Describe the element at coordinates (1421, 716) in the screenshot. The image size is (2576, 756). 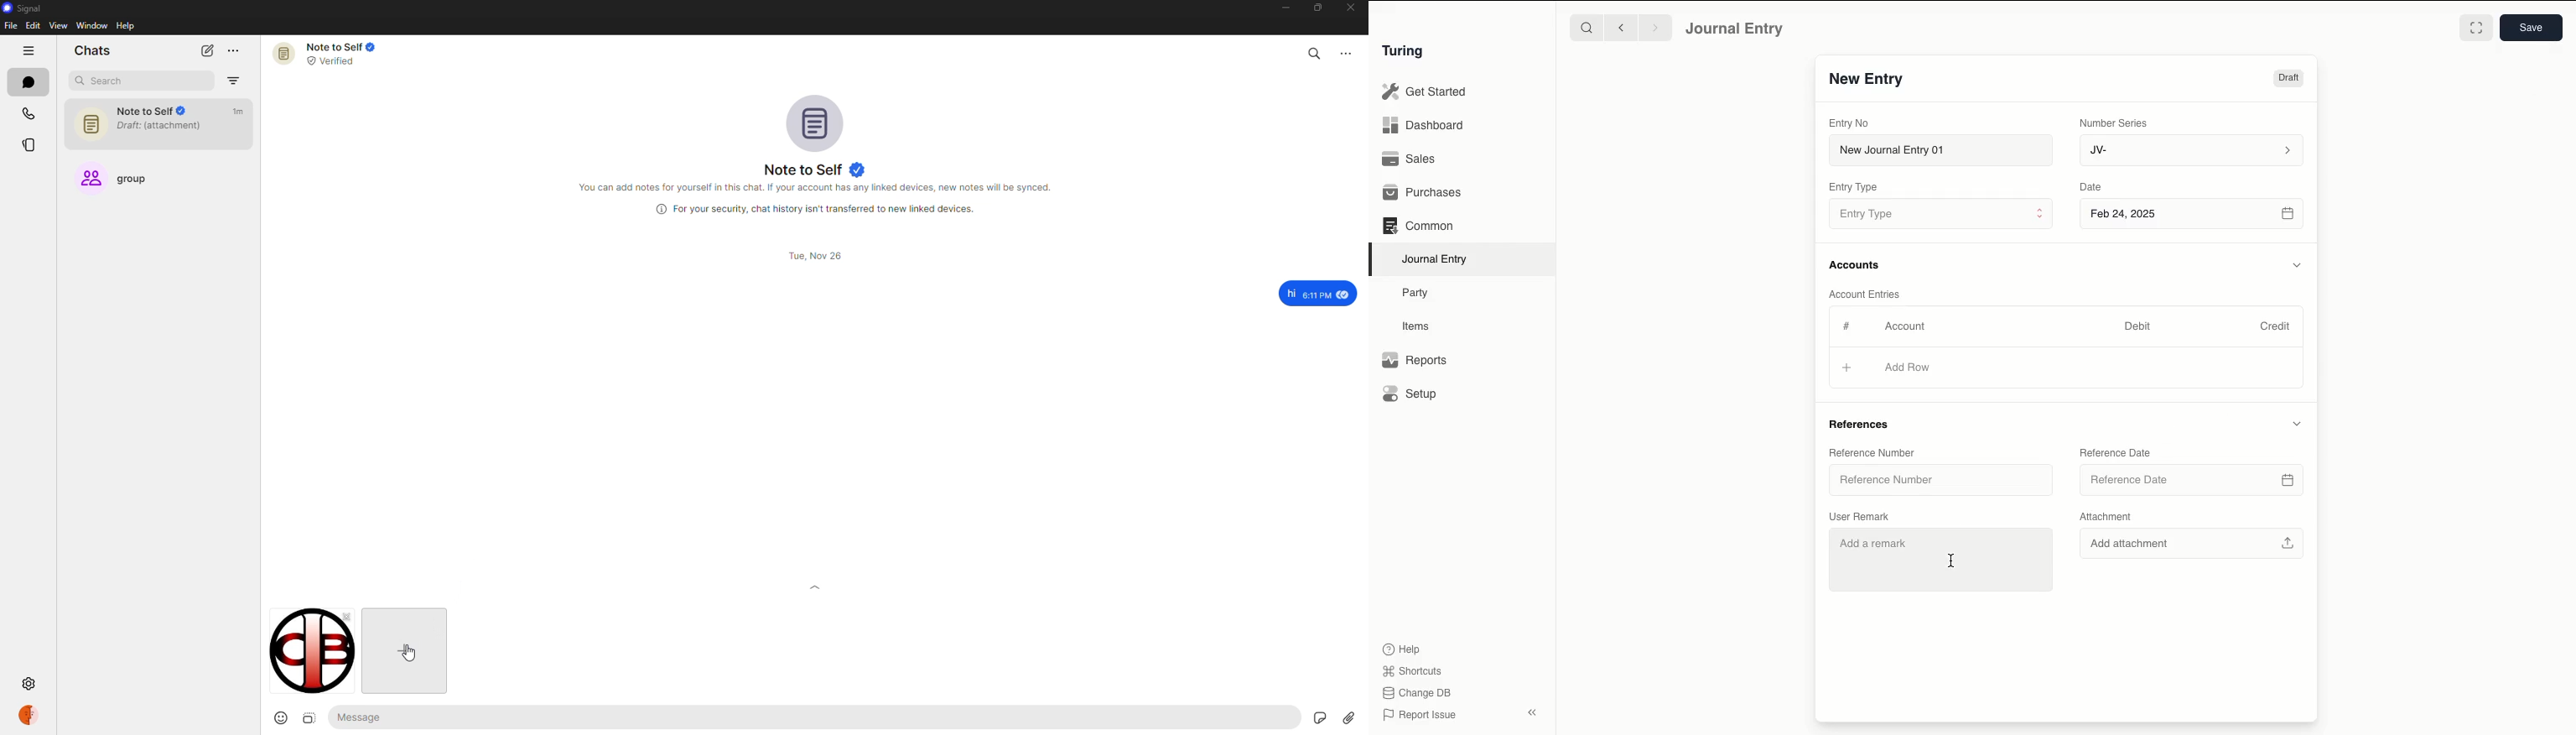
I see `Report Issue` at that location.